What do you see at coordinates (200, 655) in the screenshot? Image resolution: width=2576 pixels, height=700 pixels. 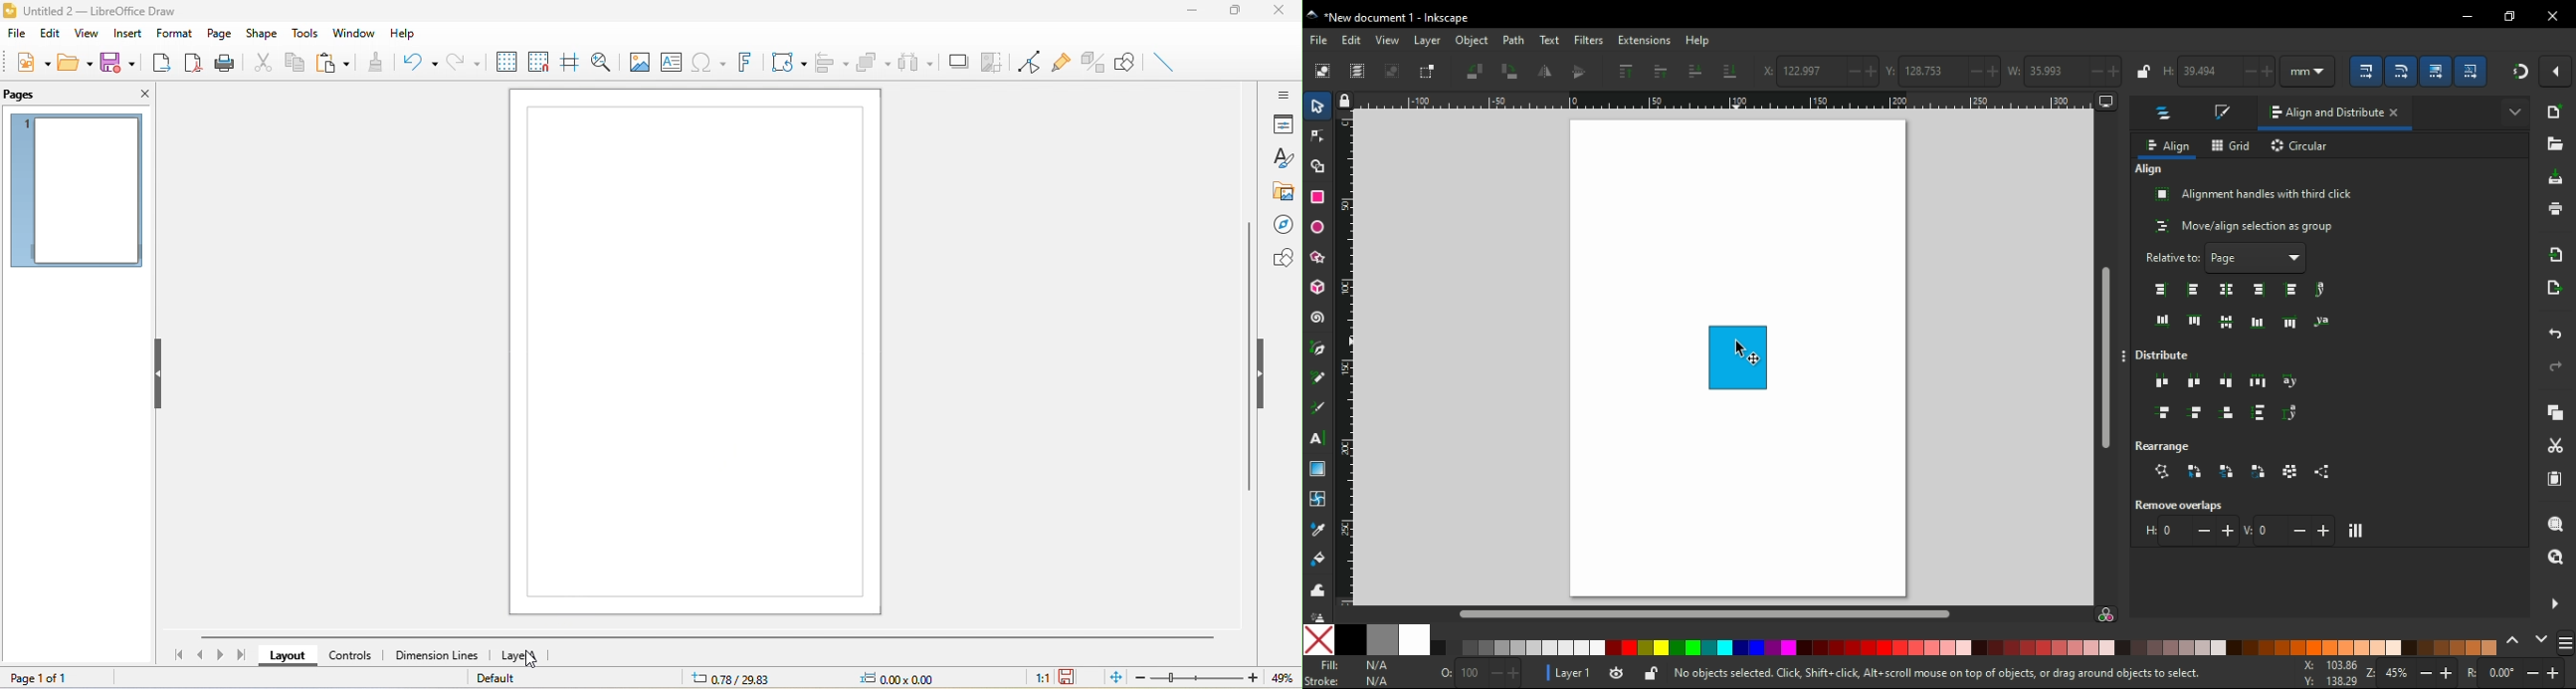 I see `previous page` at bounding box center [200, 655].